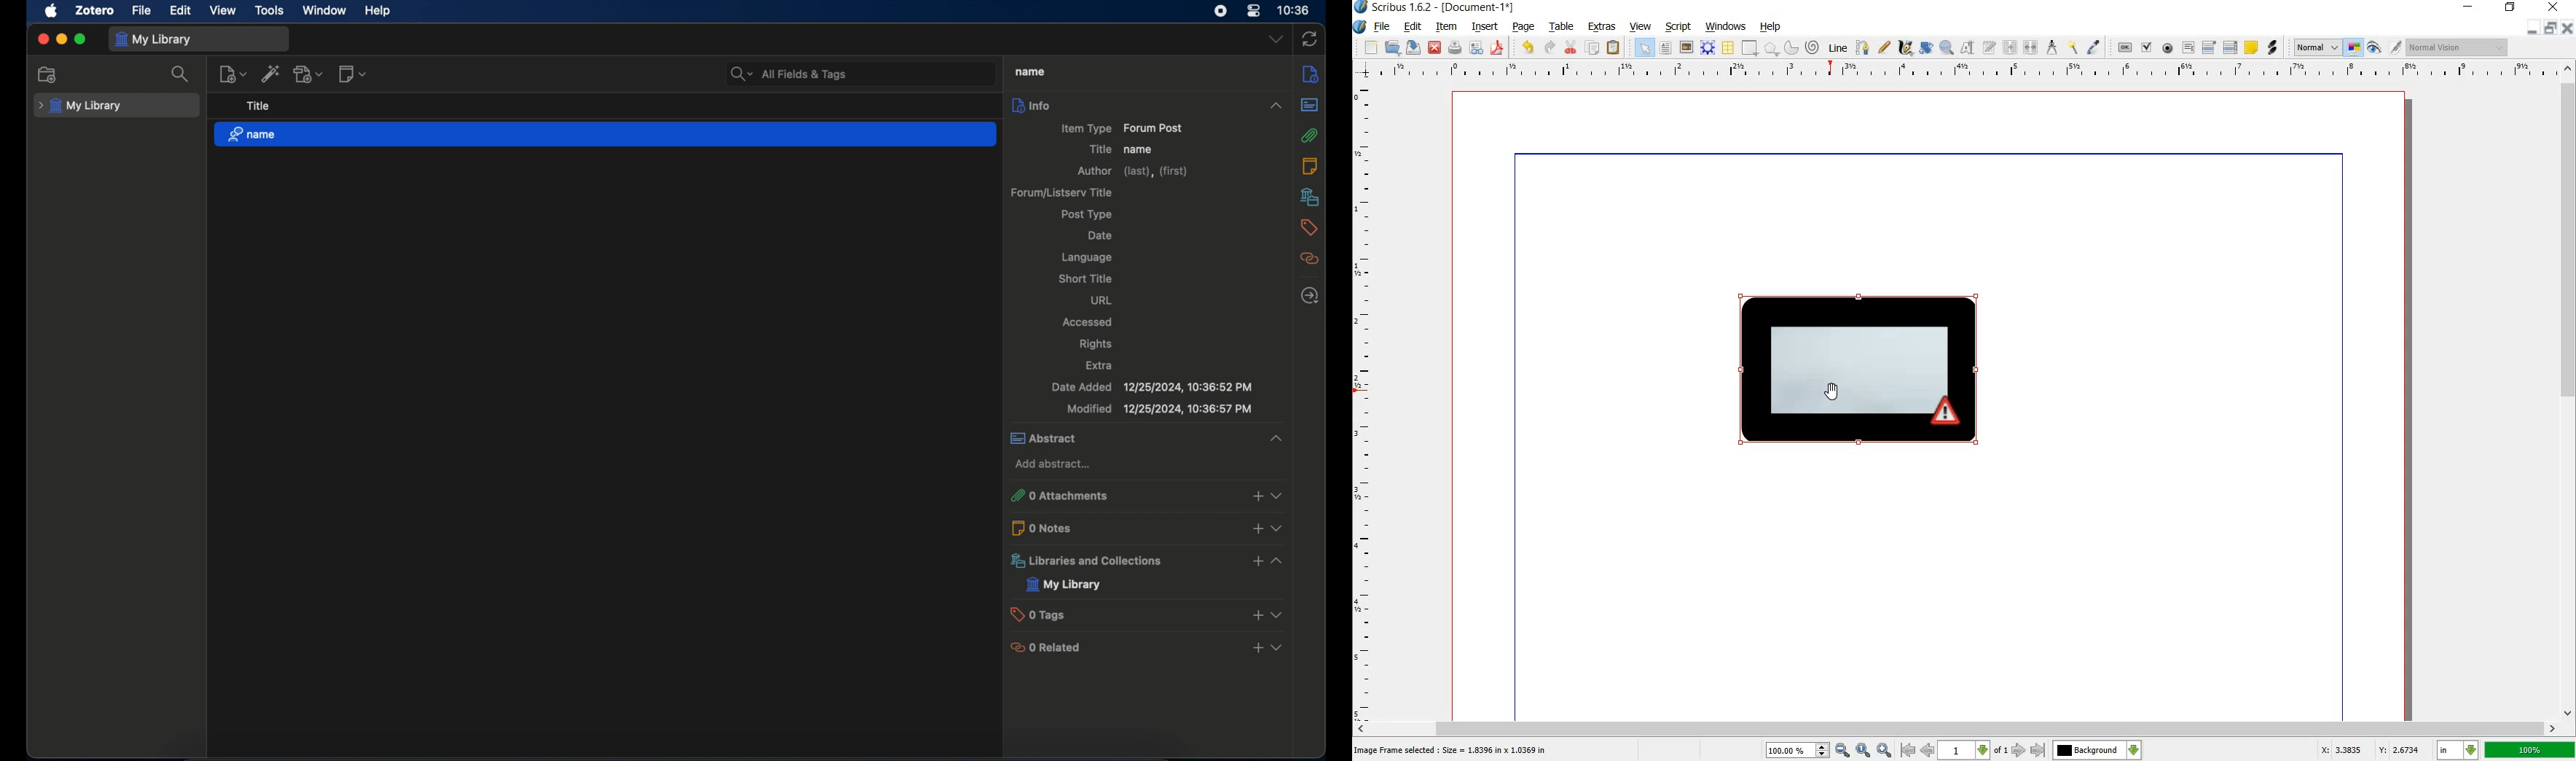 The image size is (2576, 784). What do you see at coordinates (2510, 7) in the screenshot?
I see `restore` at bounding box center [2510, 7].